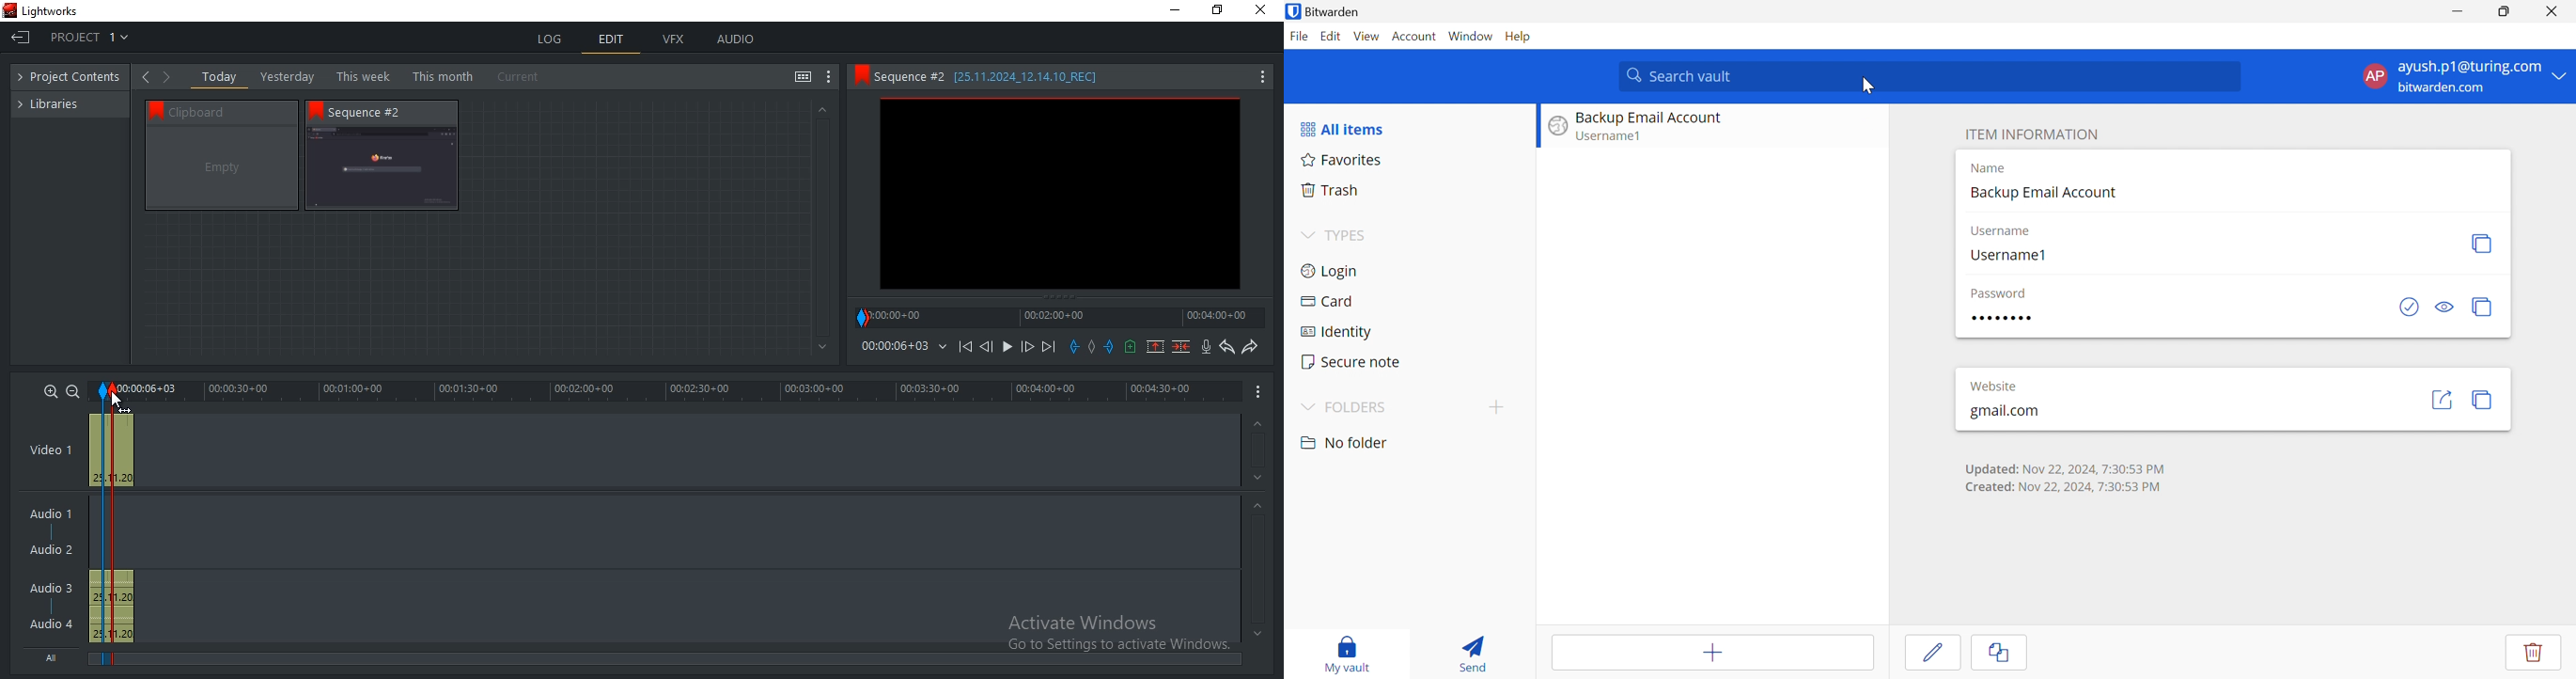 The width and height of the screenshot is (2576, 700). What do you see at coordinates (1981, 169) in the screenshot?
I see `Type` at bounding box center [1981, 169].